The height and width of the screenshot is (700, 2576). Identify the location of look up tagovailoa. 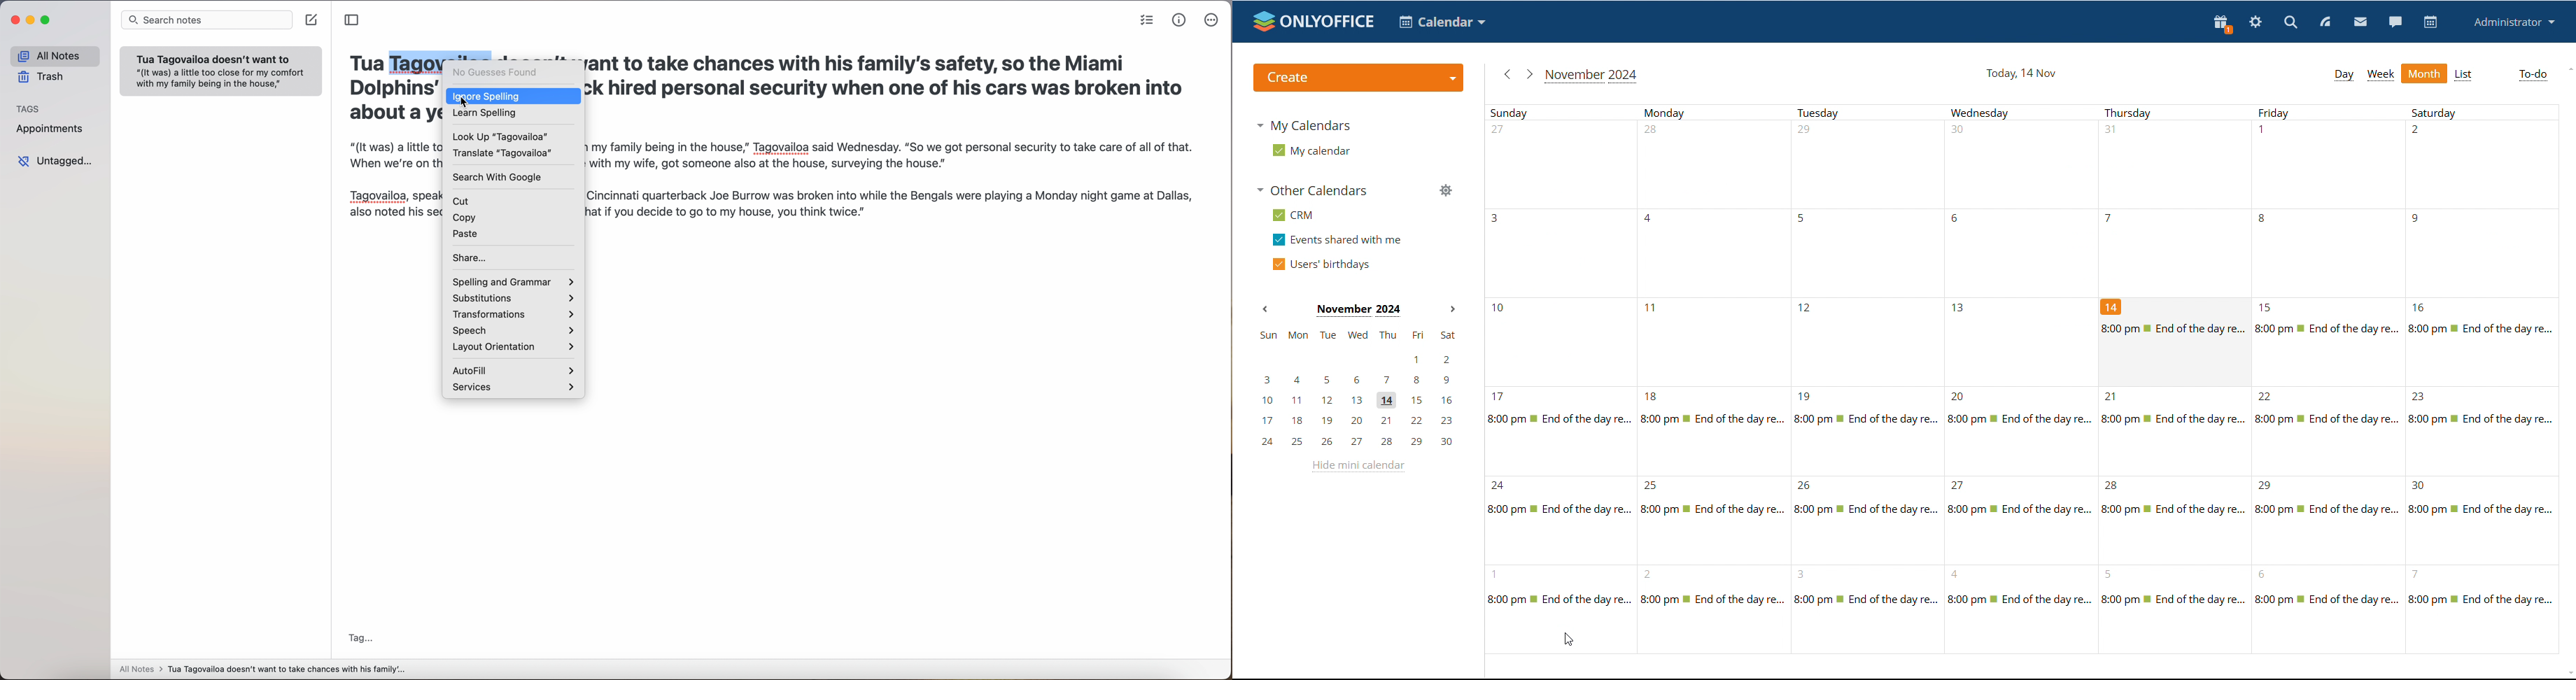
(504, 135).